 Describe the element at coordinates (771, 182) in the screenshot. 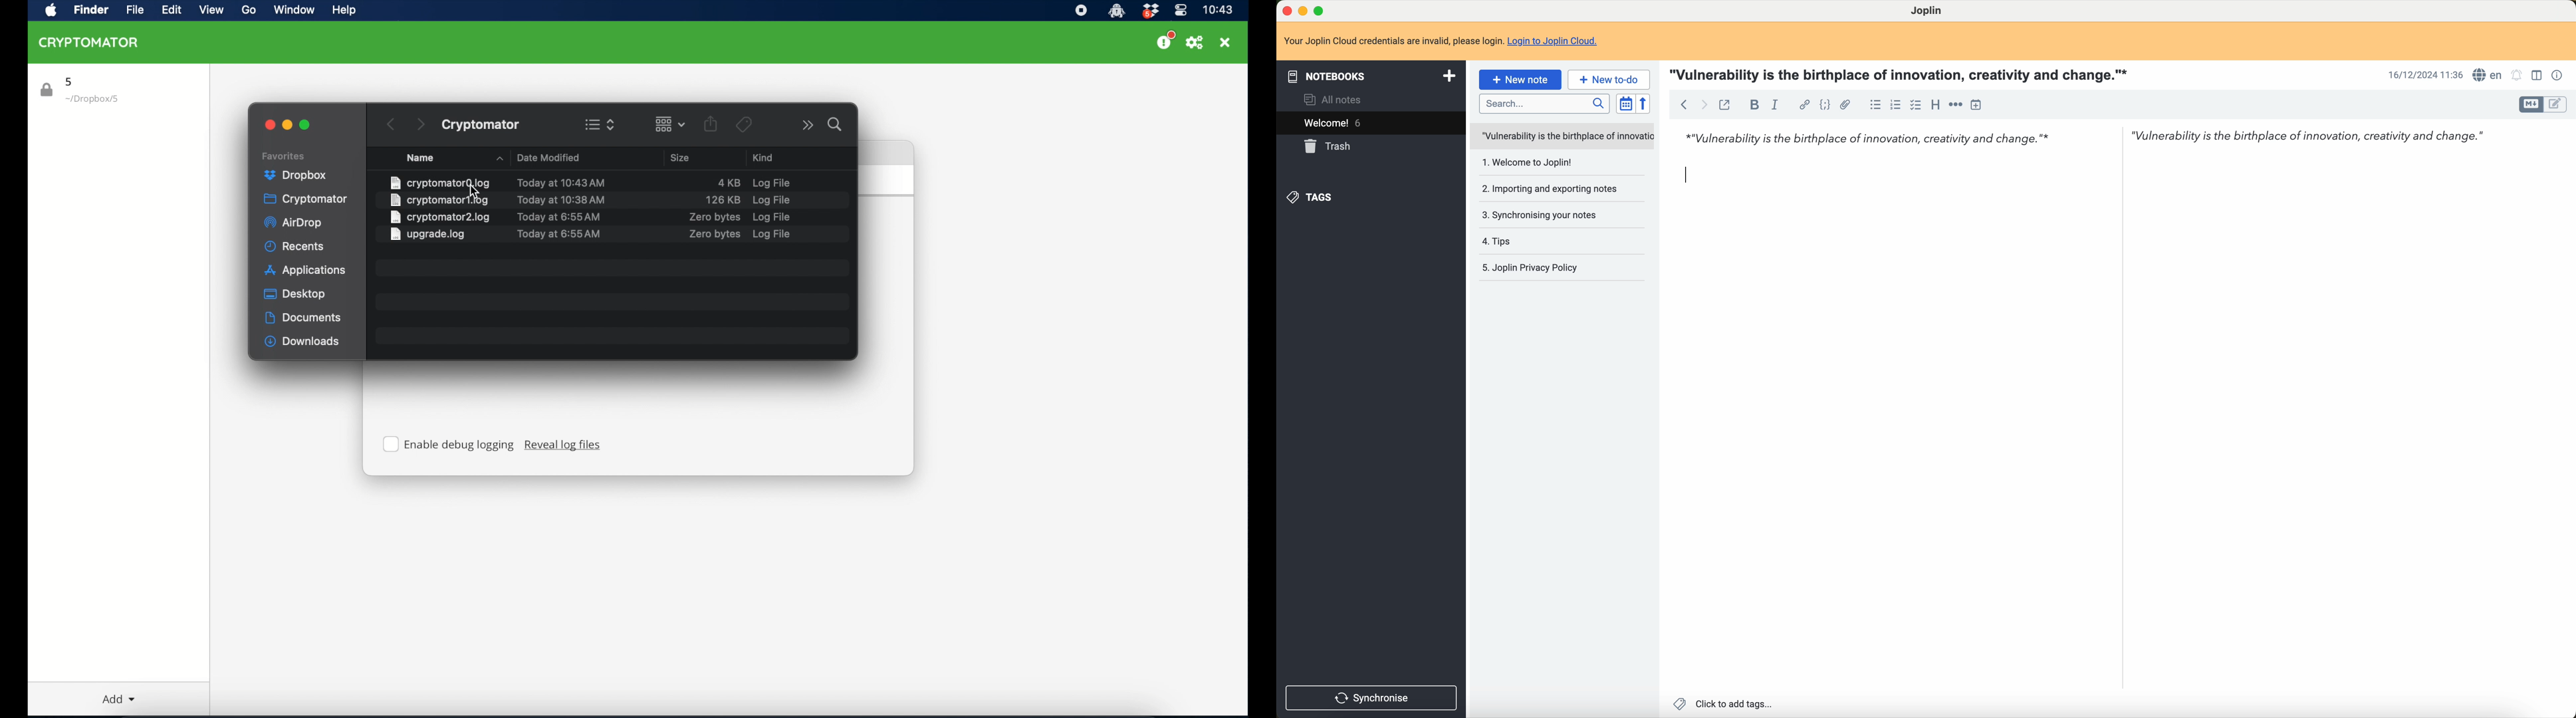

I see `log file` at that location.